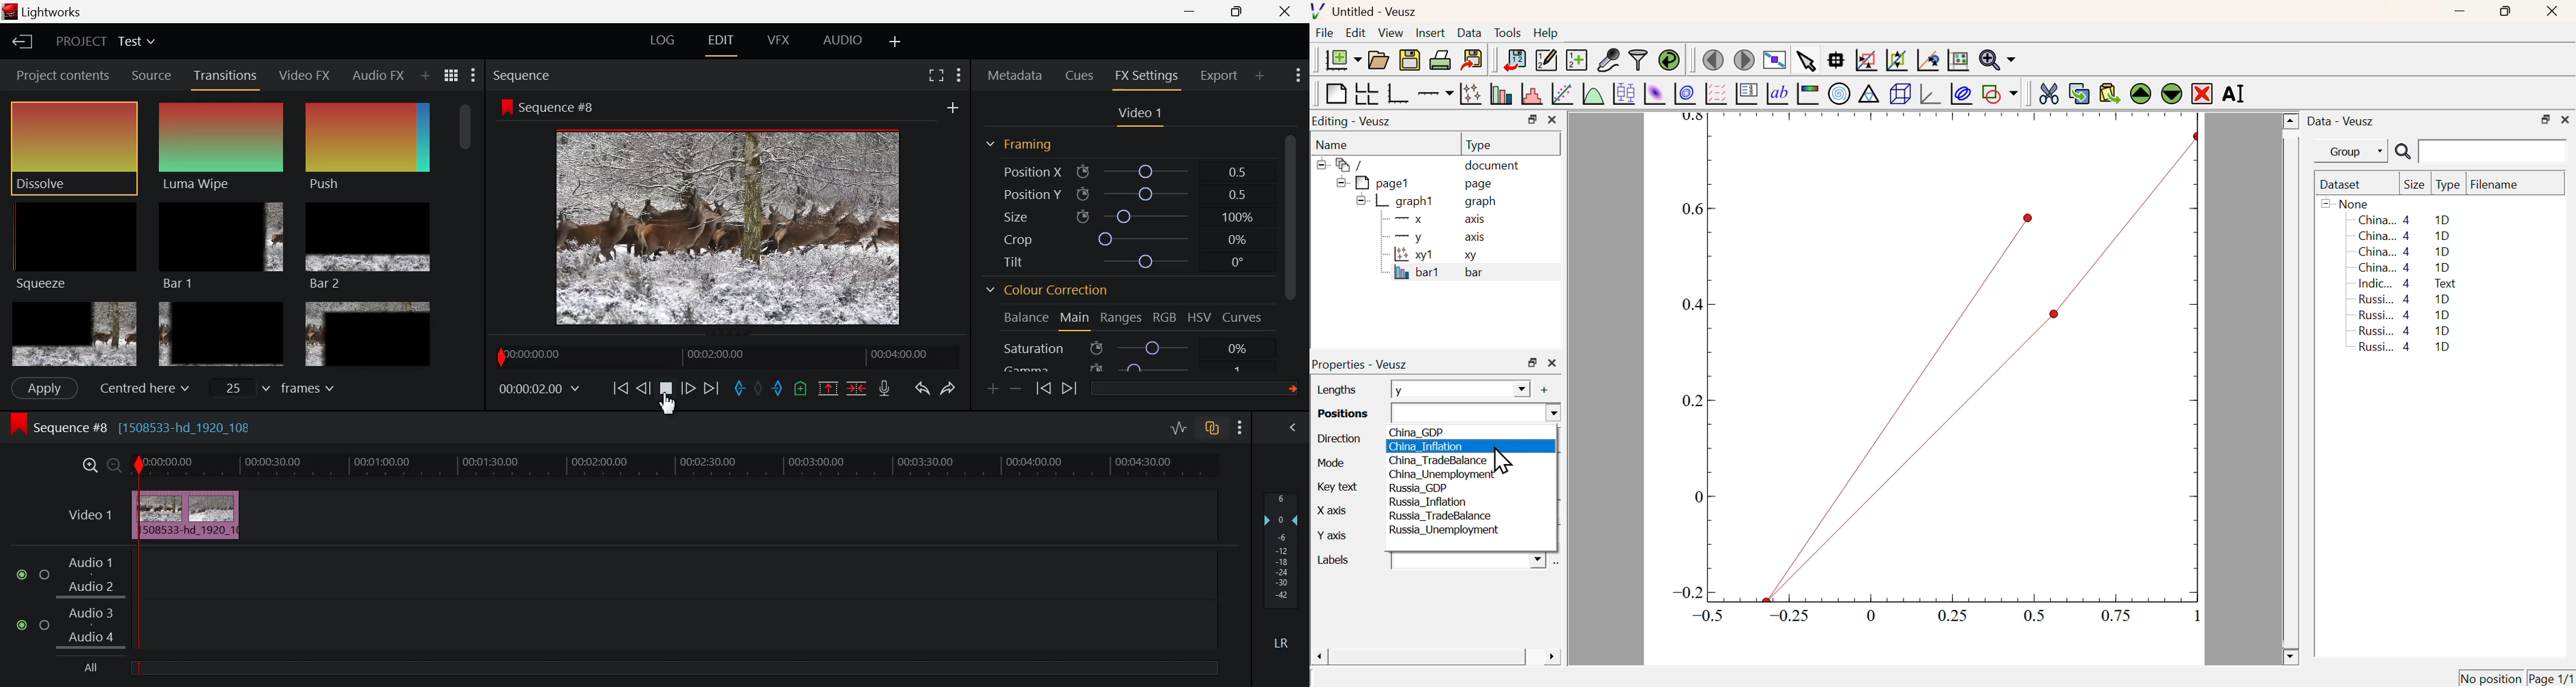  Describe the element at coordinates (1260, 78) in the screenshot. I see `Add panel` at that location.